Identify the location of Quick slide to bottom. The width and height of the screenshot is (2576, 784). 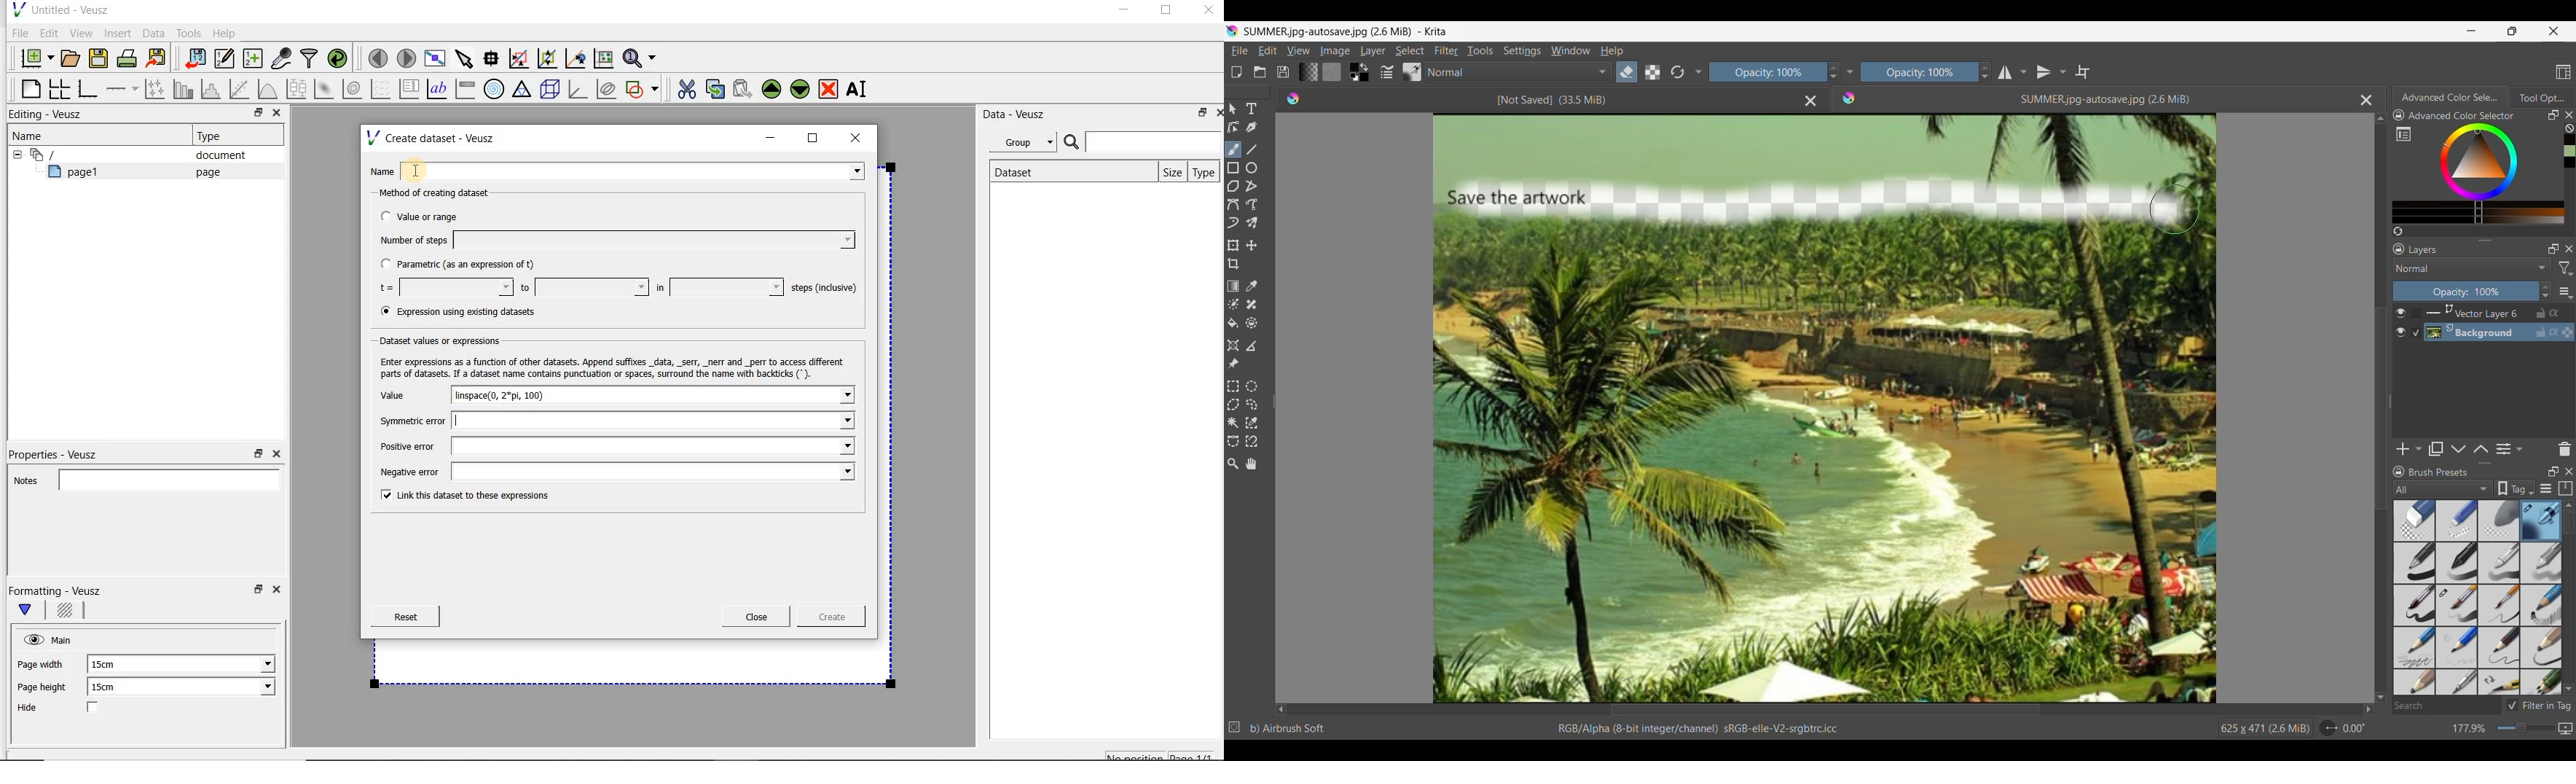
(2380, 698).